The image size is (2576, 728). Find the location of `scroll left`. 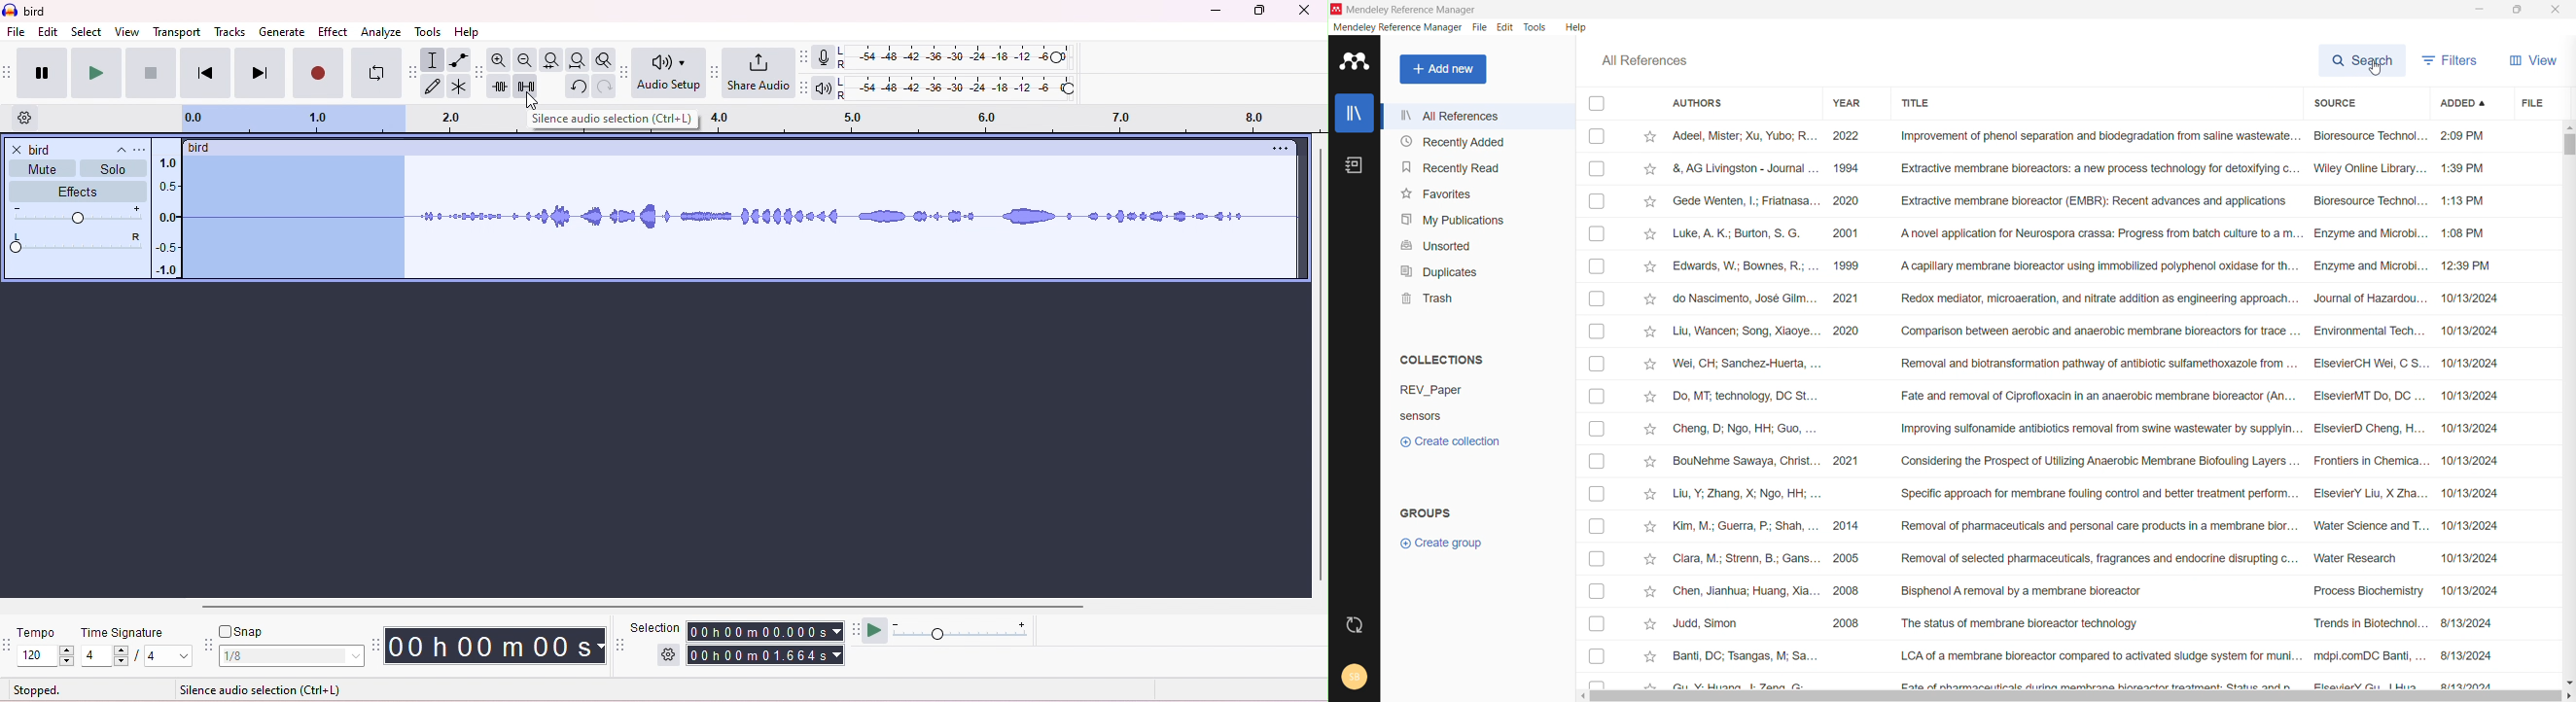

scroll left is located at coordinates (1582, 695).